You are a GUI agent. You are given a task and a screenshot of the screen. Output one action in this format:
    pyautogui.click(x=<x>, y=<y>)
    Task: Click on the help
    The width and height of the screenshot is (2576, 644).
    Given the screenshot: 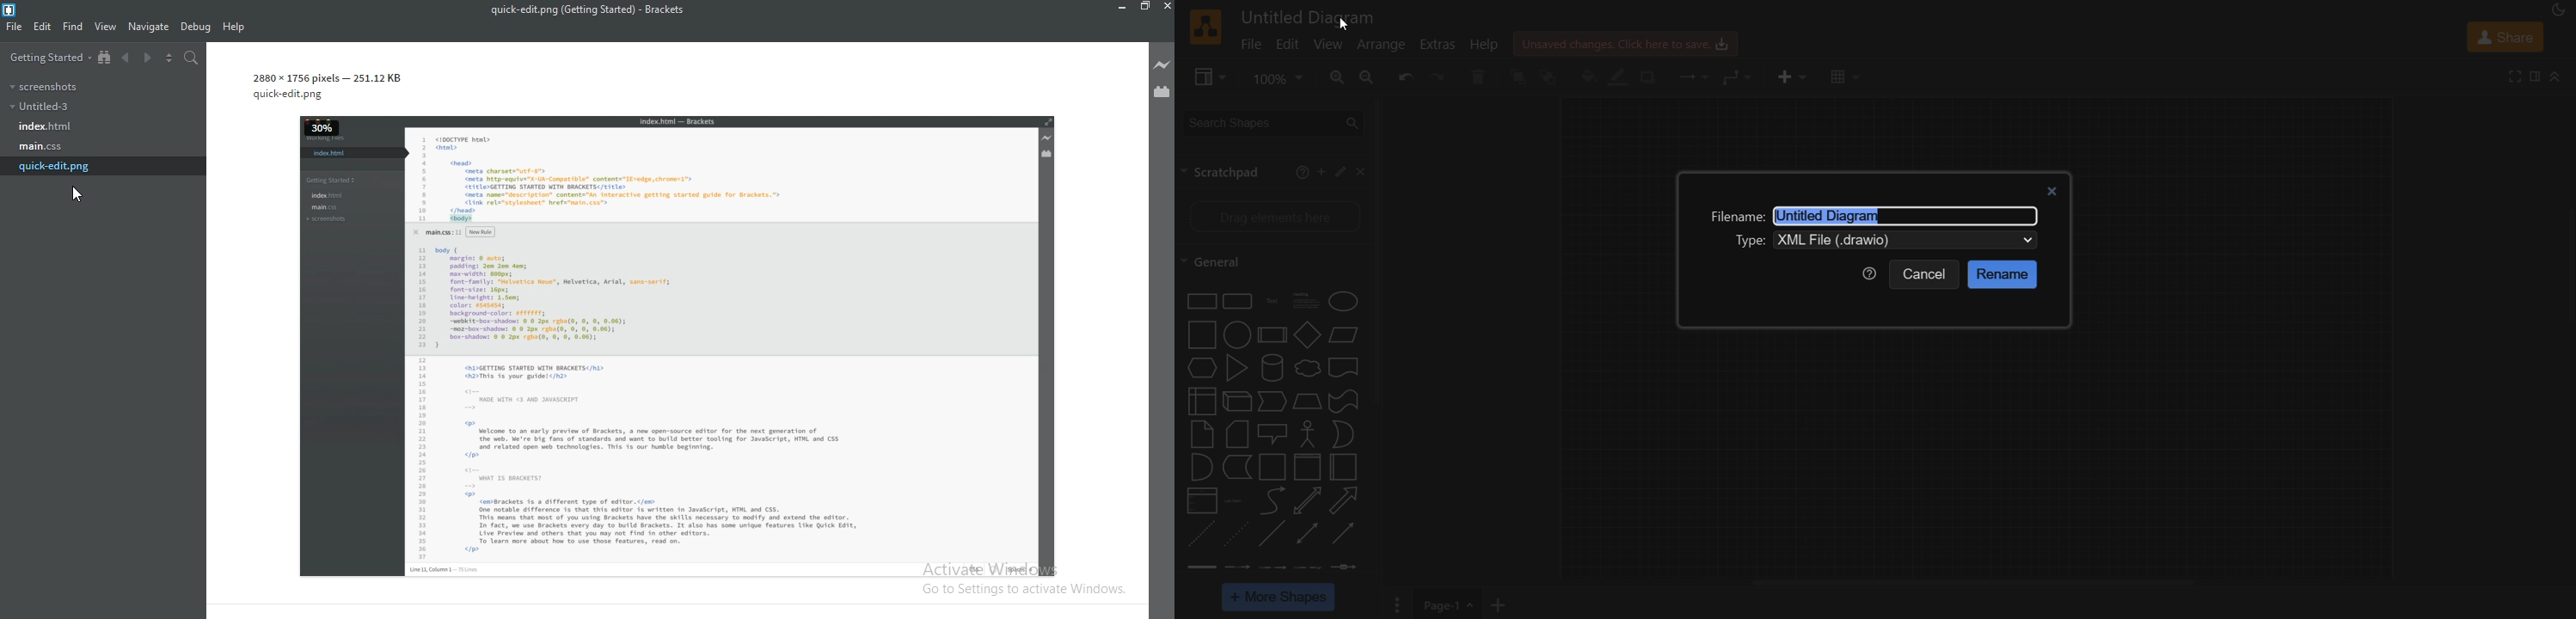 What is the action you would take?
    pyautogui.click(x=1867, y=273)
    